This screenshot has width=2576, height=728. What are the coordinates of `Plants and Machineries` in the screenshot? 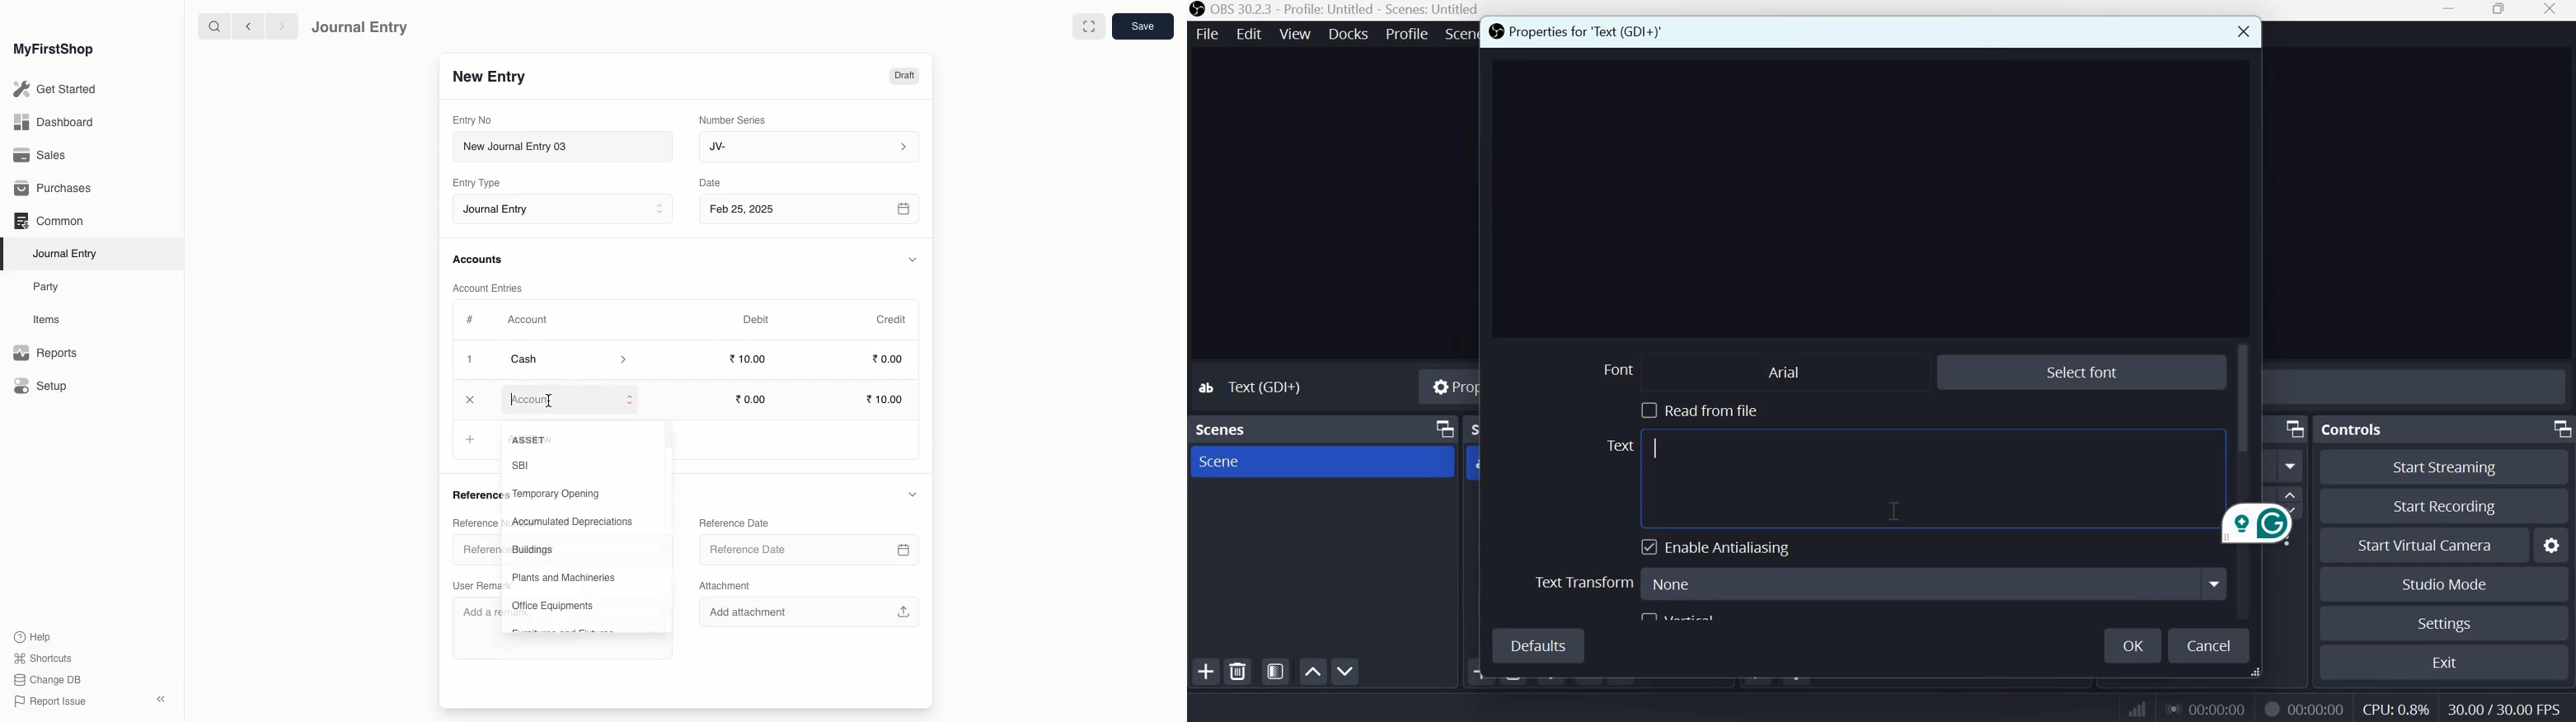 It's located at (565, 578).